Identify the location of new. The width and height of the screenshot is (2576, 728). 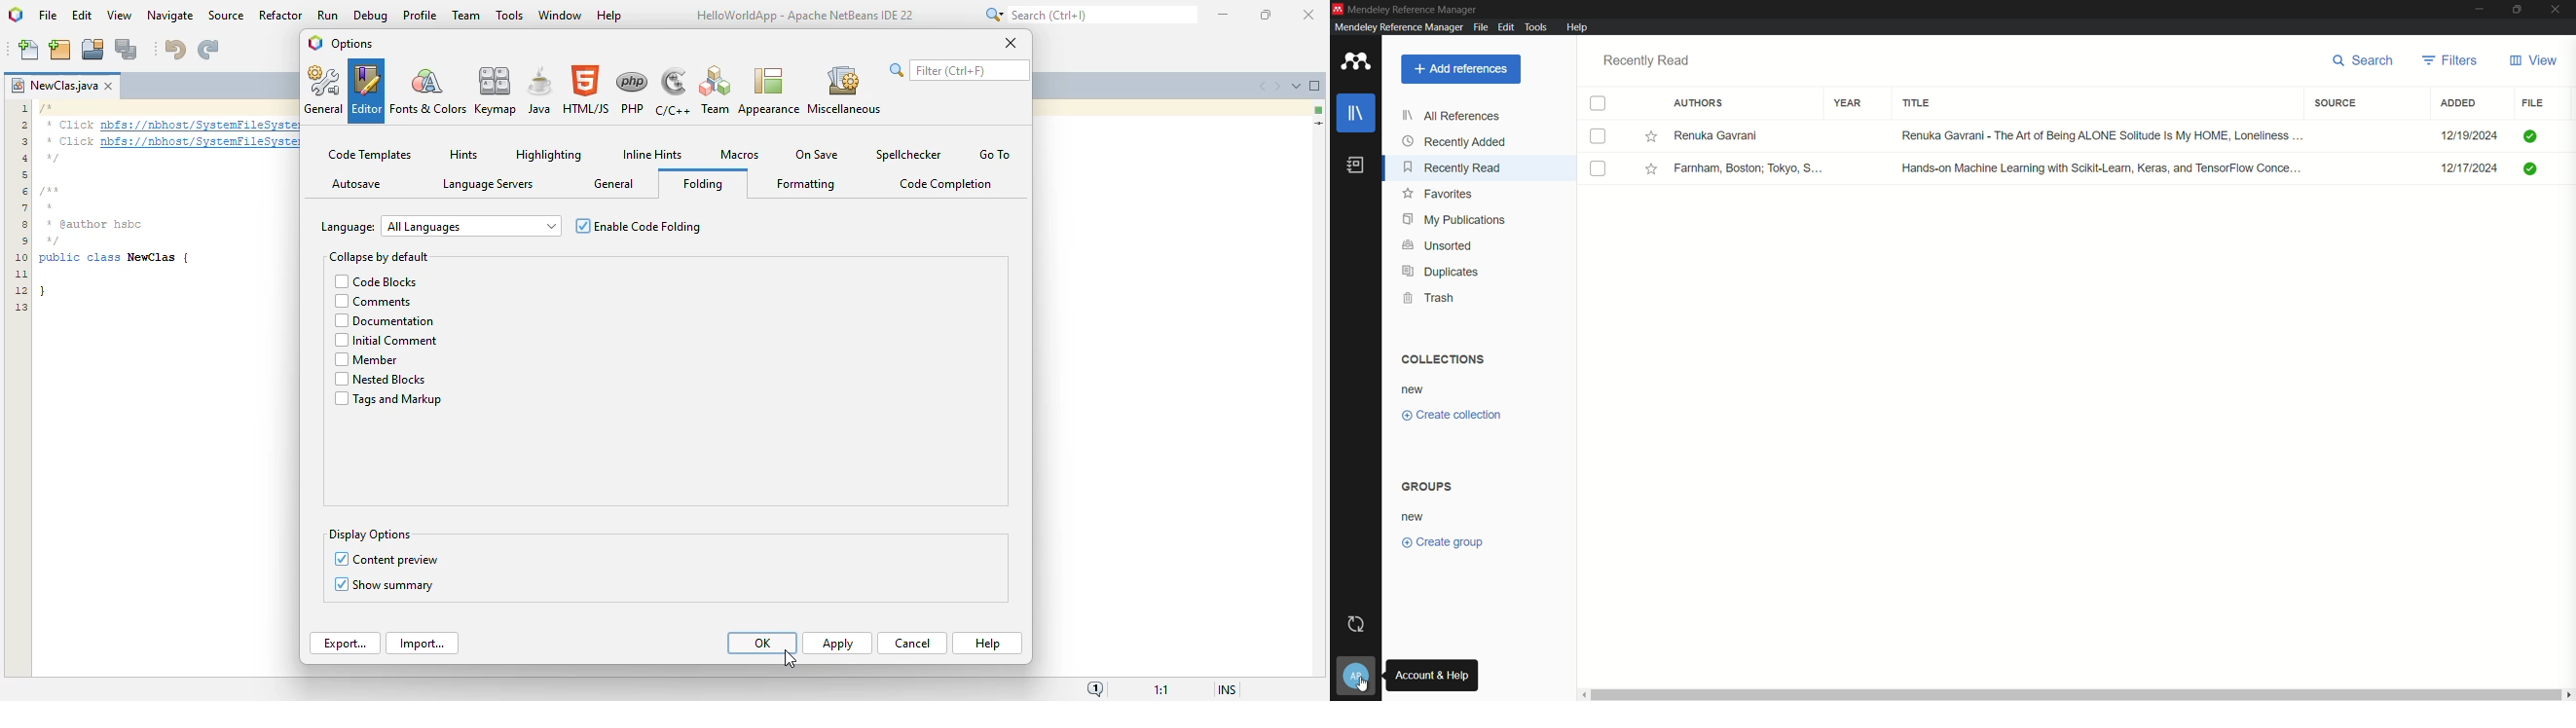
(1413, 517).